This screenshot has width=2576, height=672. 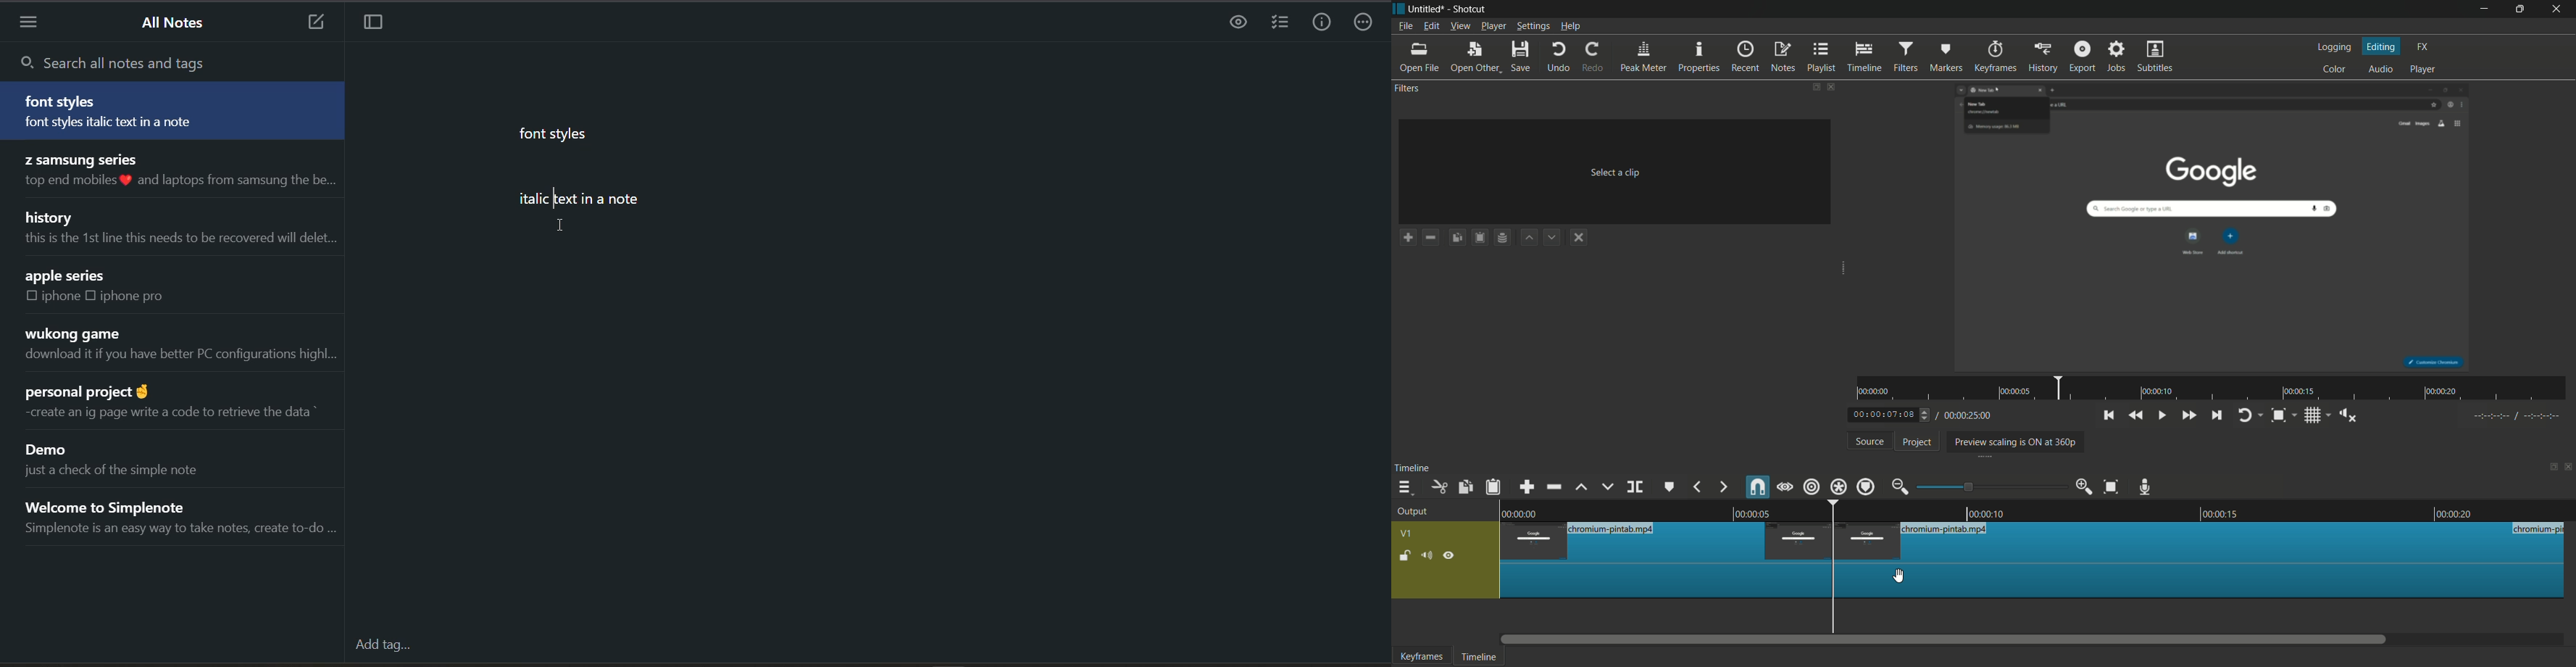 I want to click on save, so click(x=1521, y=56).